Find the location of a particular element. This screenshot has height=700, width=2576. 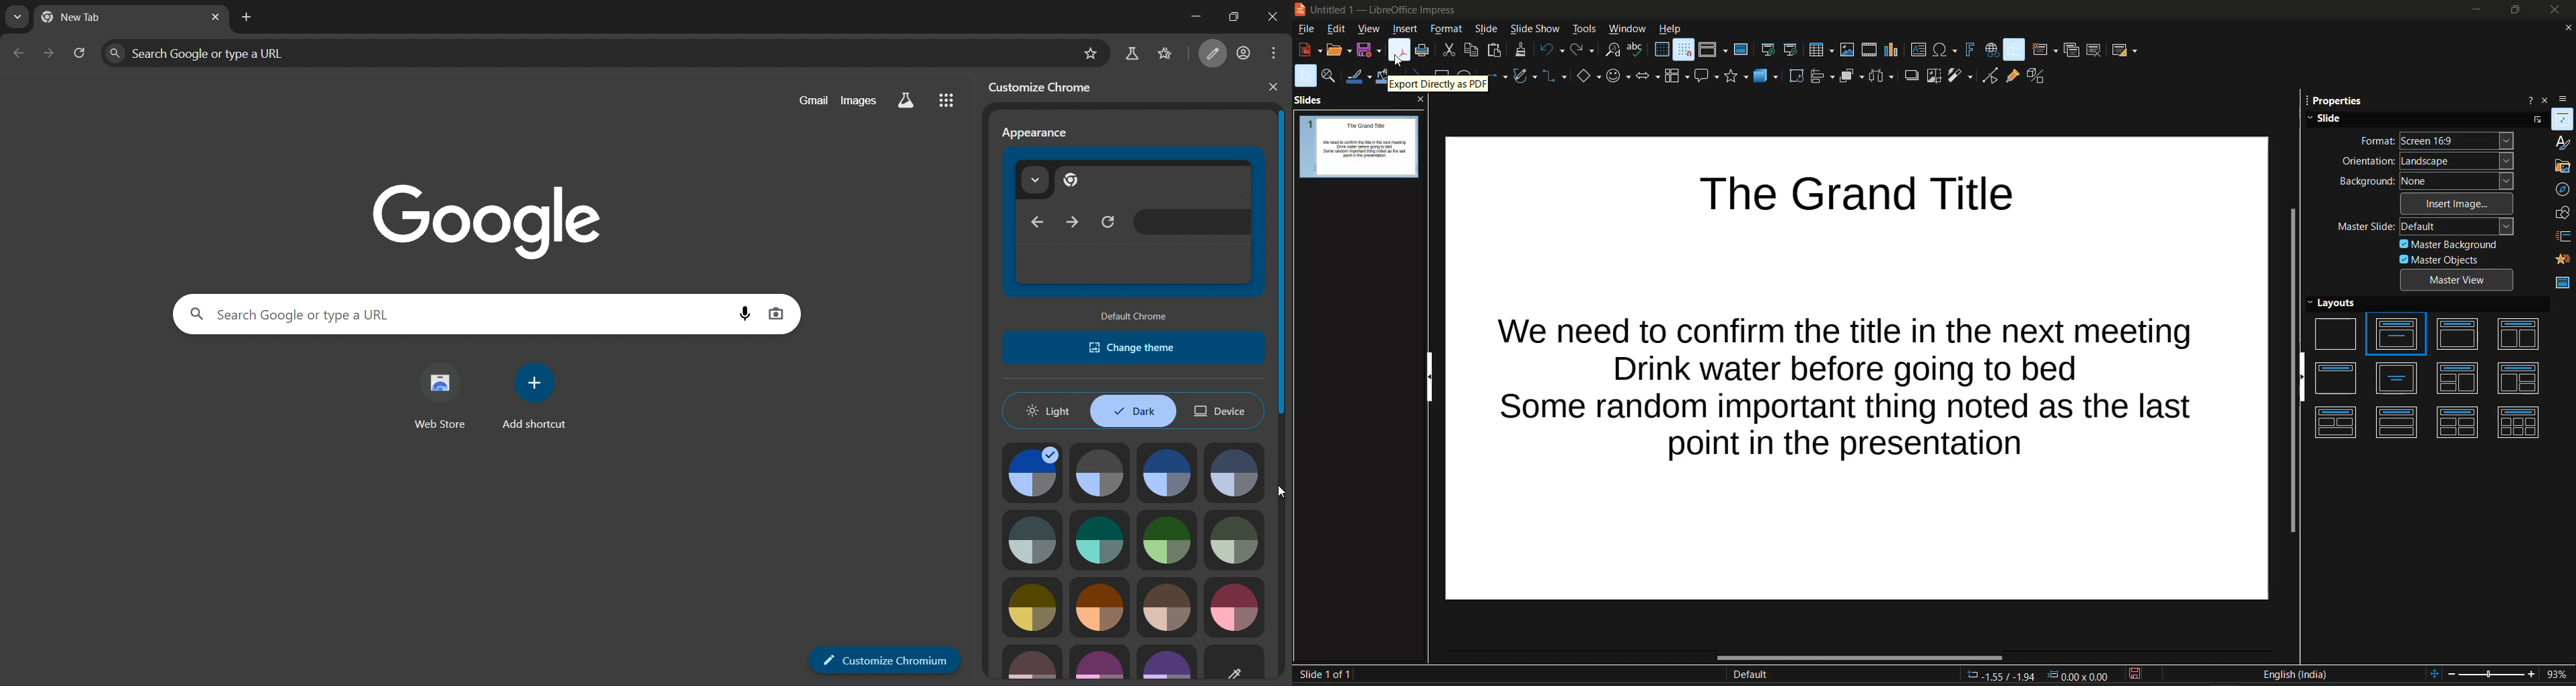

 is located at coordinates (1276, 307).